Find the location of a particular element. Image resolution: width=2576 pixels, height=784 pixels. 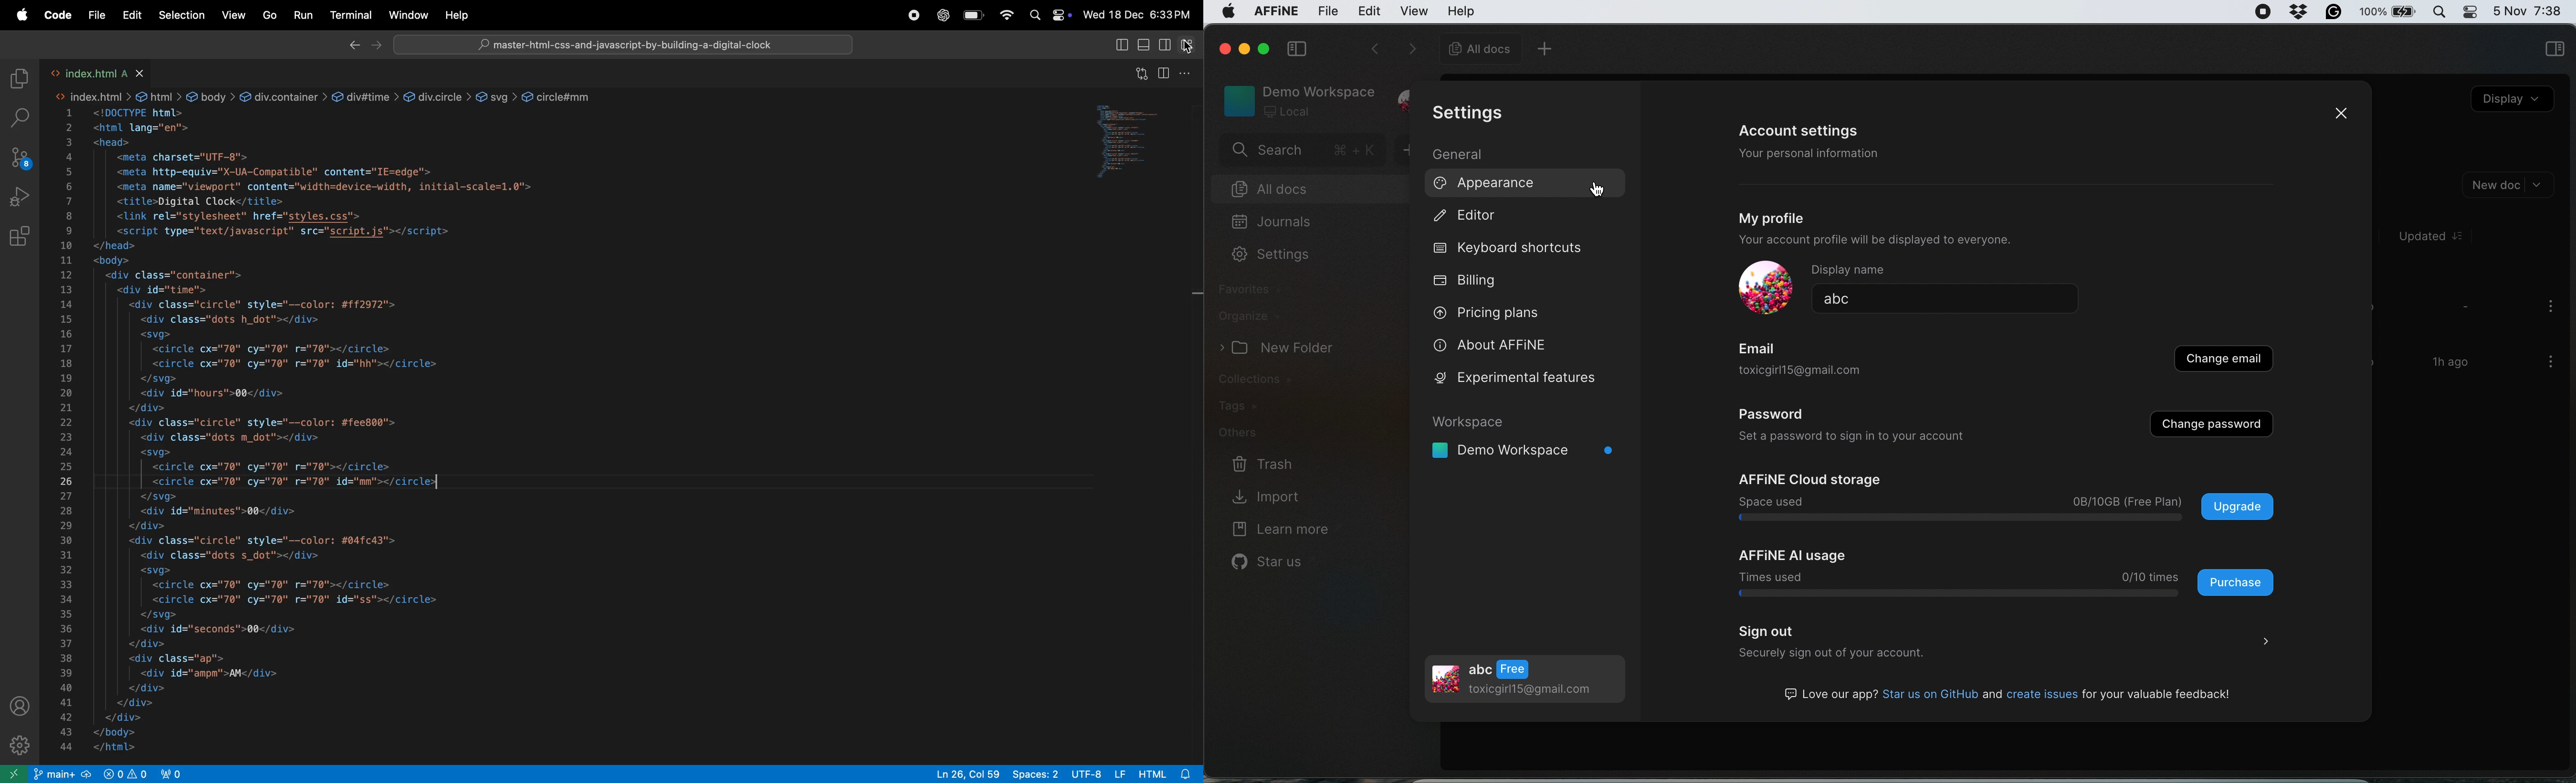

tags is located at coordinates (1246, 406).